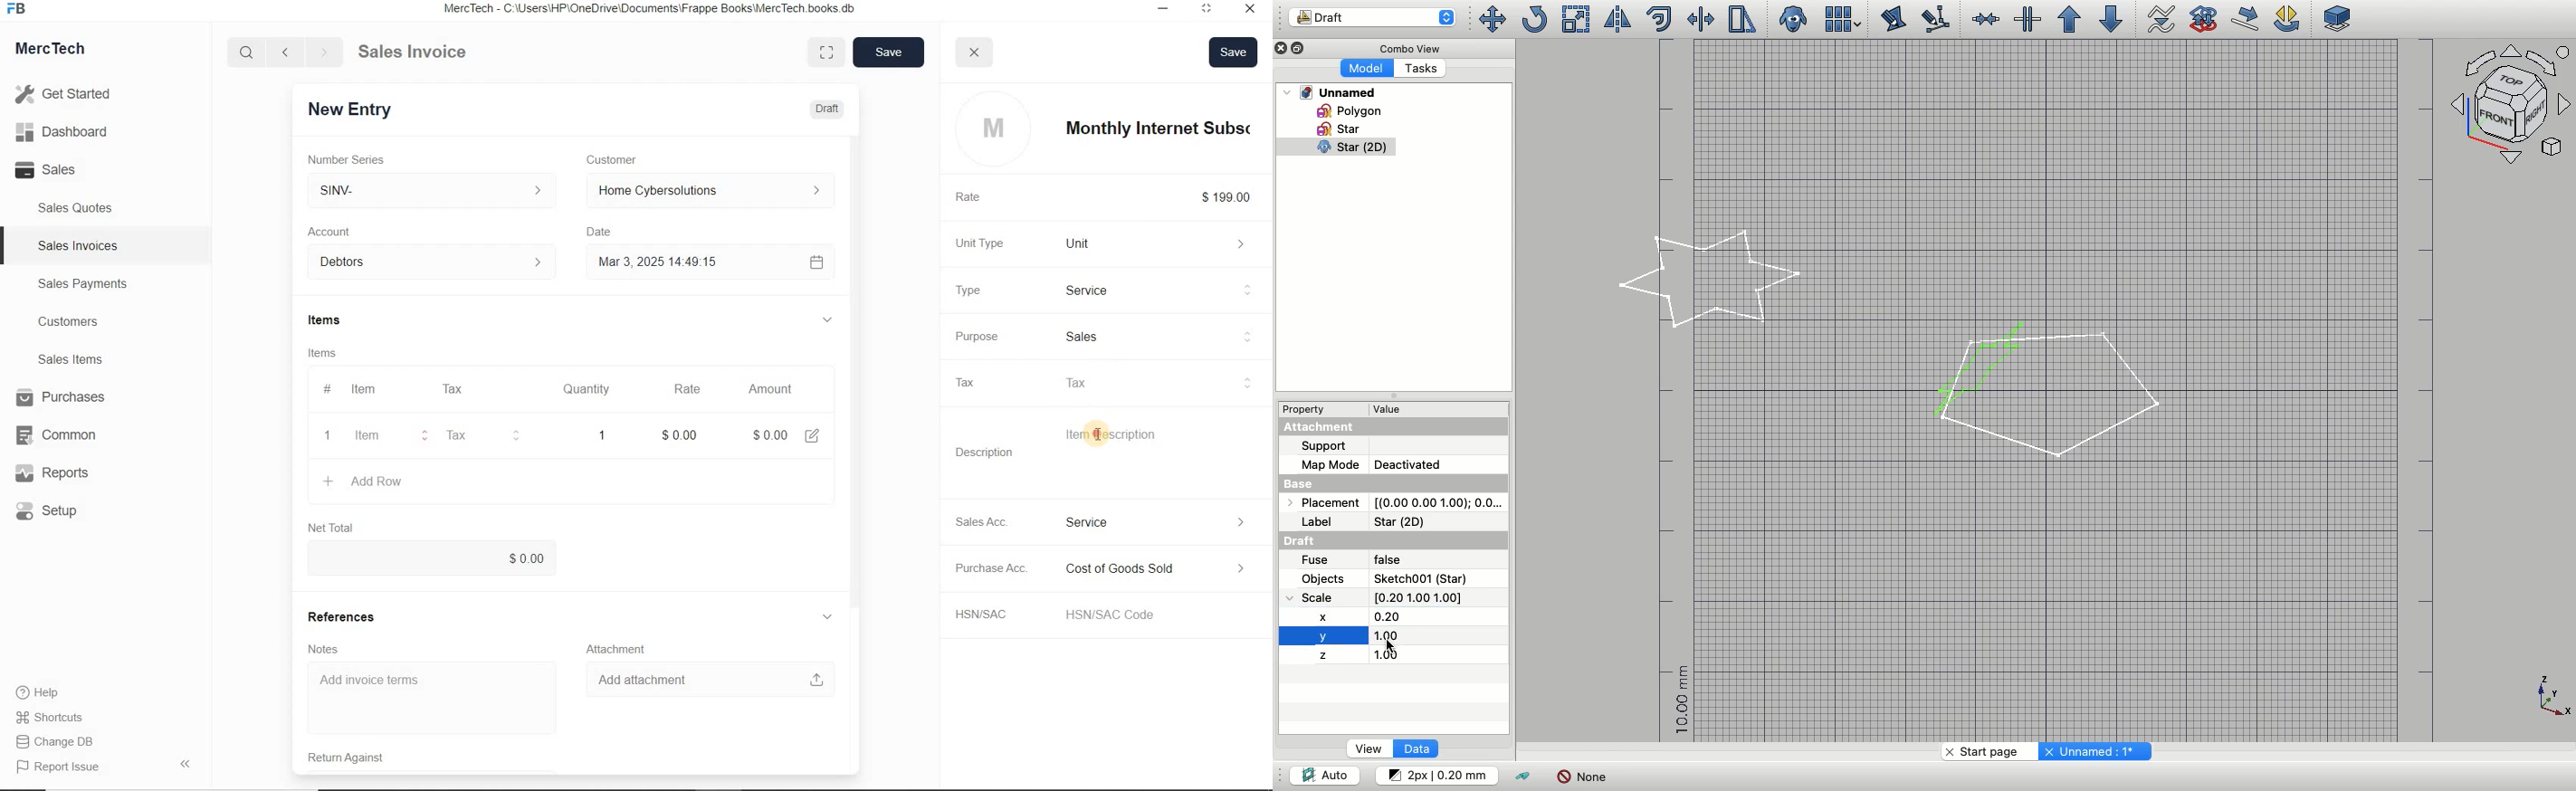 The image size is (2576, 812). What do you see at coordinates (977, 128) in the screenshot?
I see `profile logo` at bounding box center [977, 128].